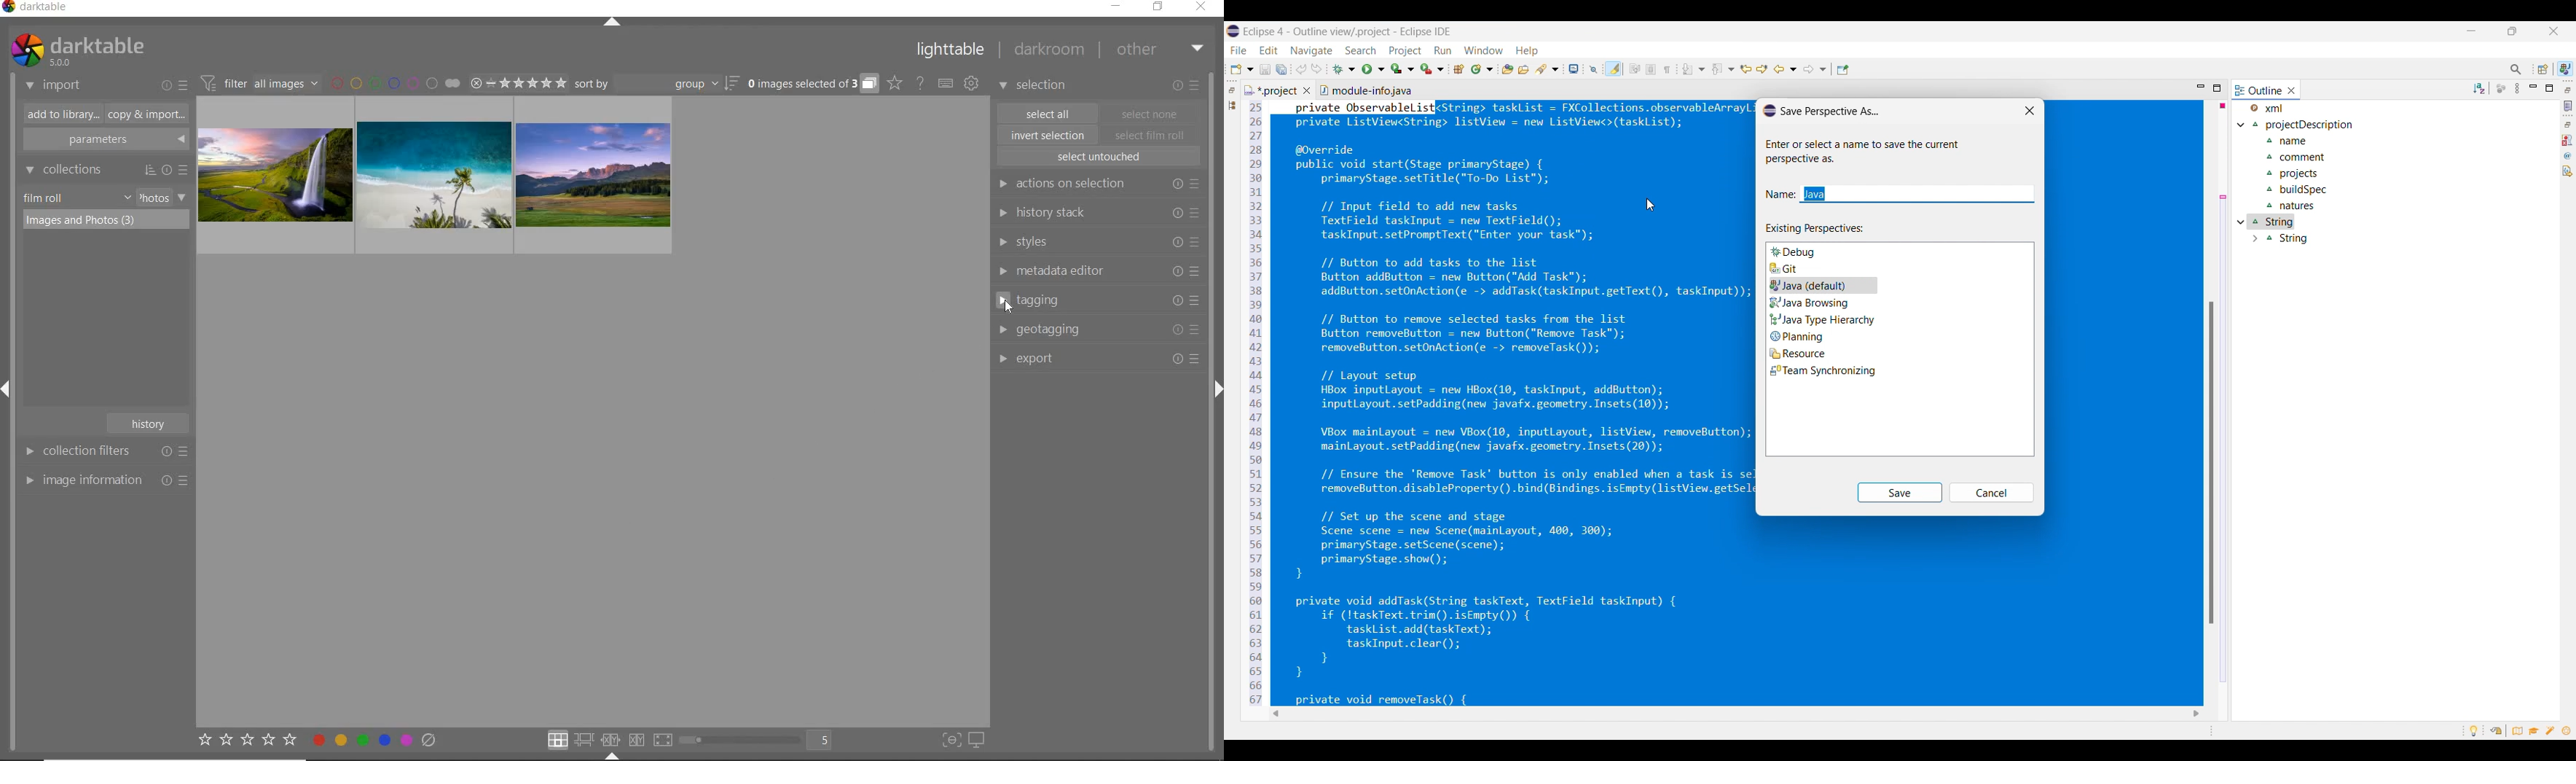 The height and width of the screenshot is (784, 2576). What do you see at coordinates (375, 739) in the screenshot?
I see `toggle color label of selected images` at bounding box center [375, 739].